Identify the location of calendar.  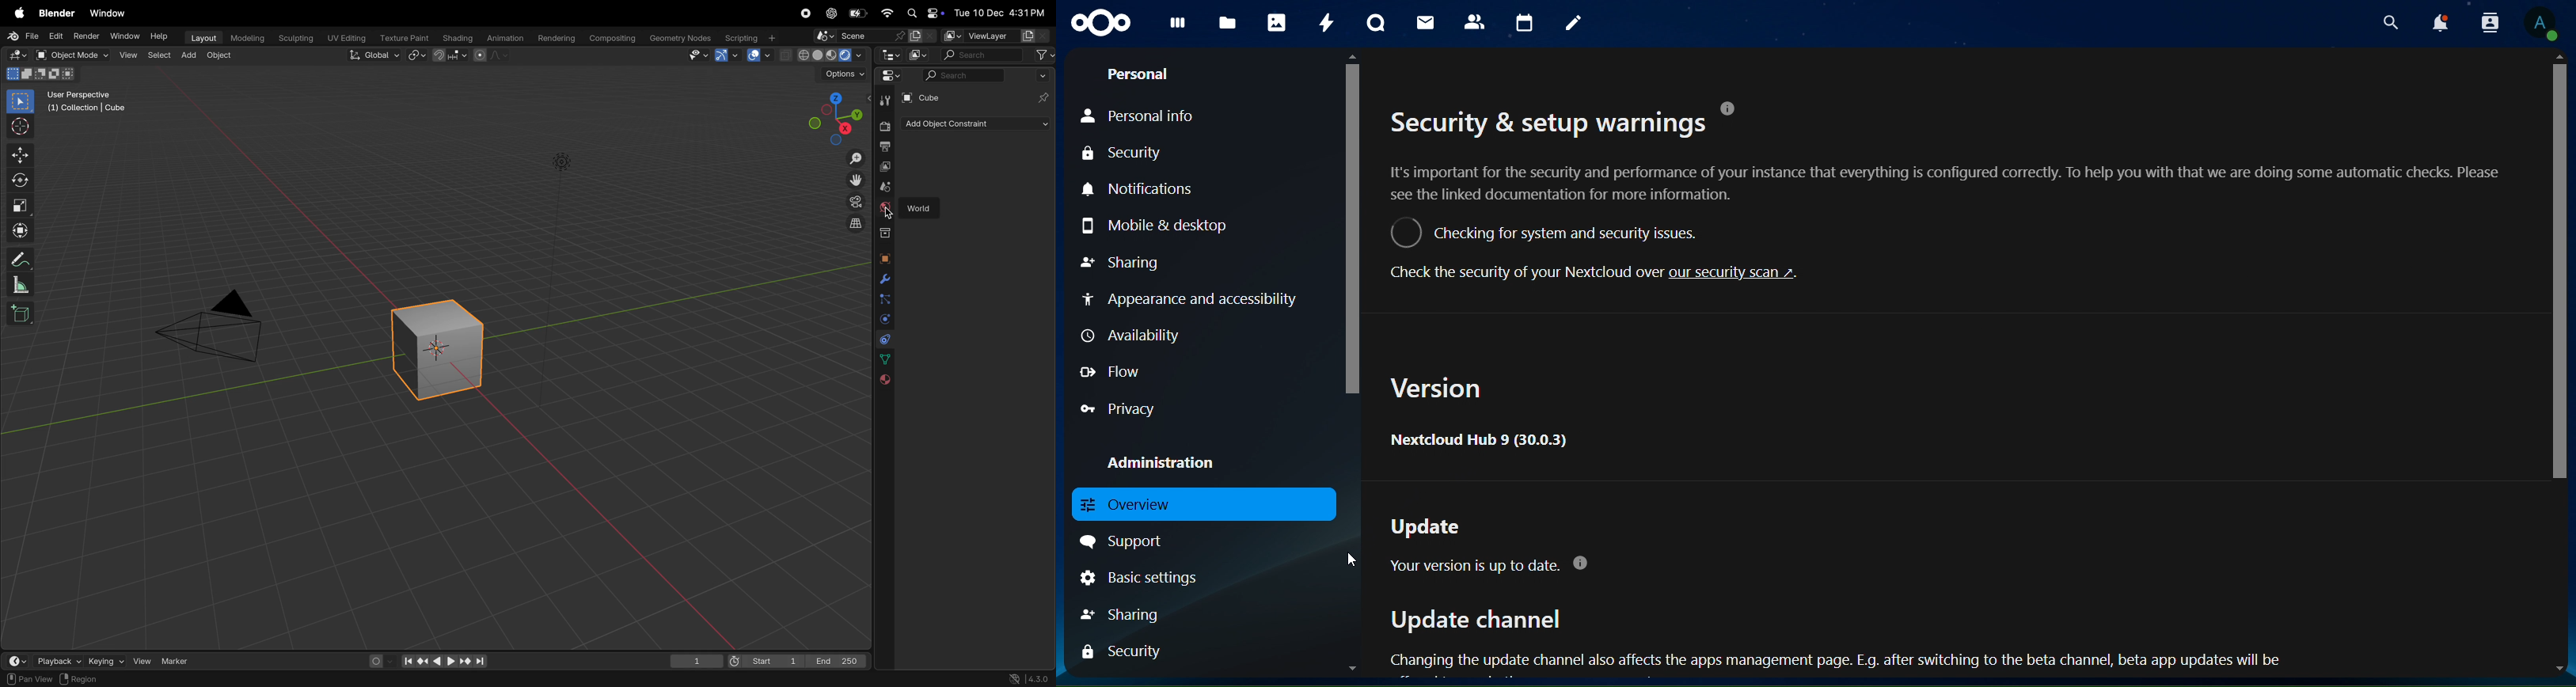
(1525, 23).